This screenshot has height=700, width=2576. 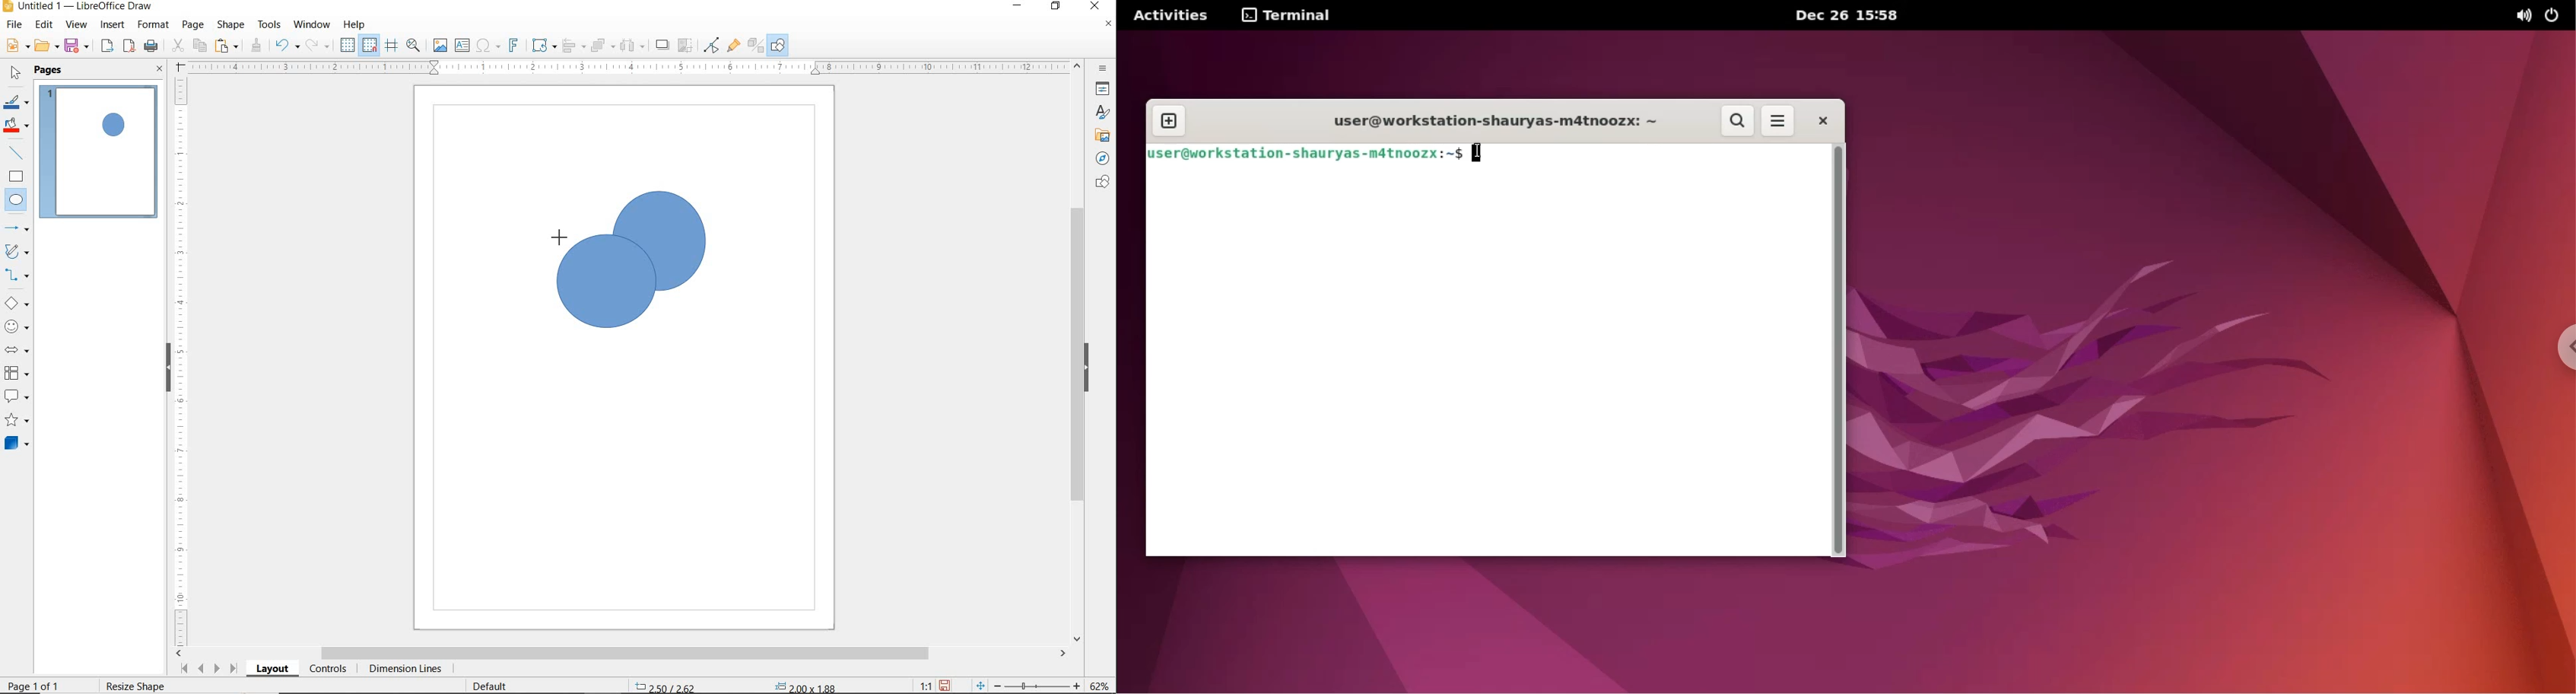 What do you see at coordinates (1100, 188) in the screenshot?
I see `CHATS` at bounding box center [1100, 188].